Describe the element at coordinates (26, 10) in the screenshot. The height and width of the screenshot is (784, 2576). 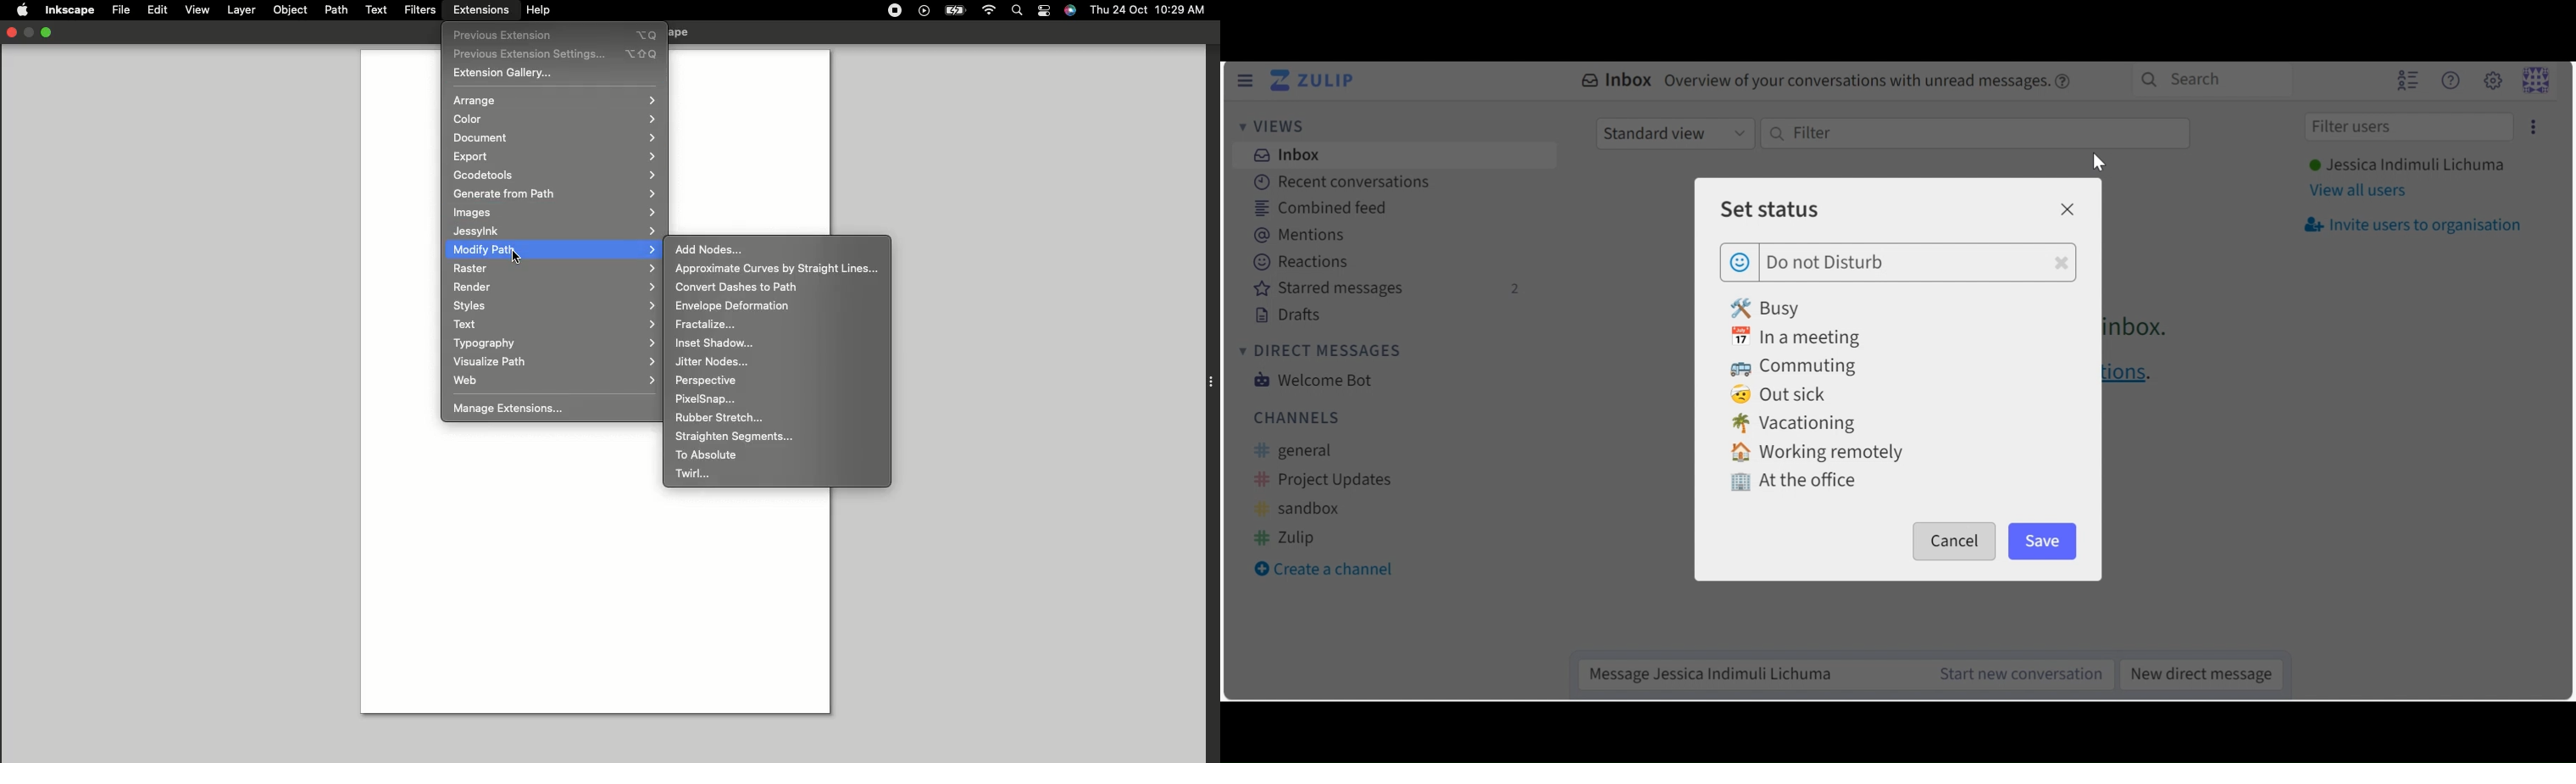
I see `Apple logo` at that location.